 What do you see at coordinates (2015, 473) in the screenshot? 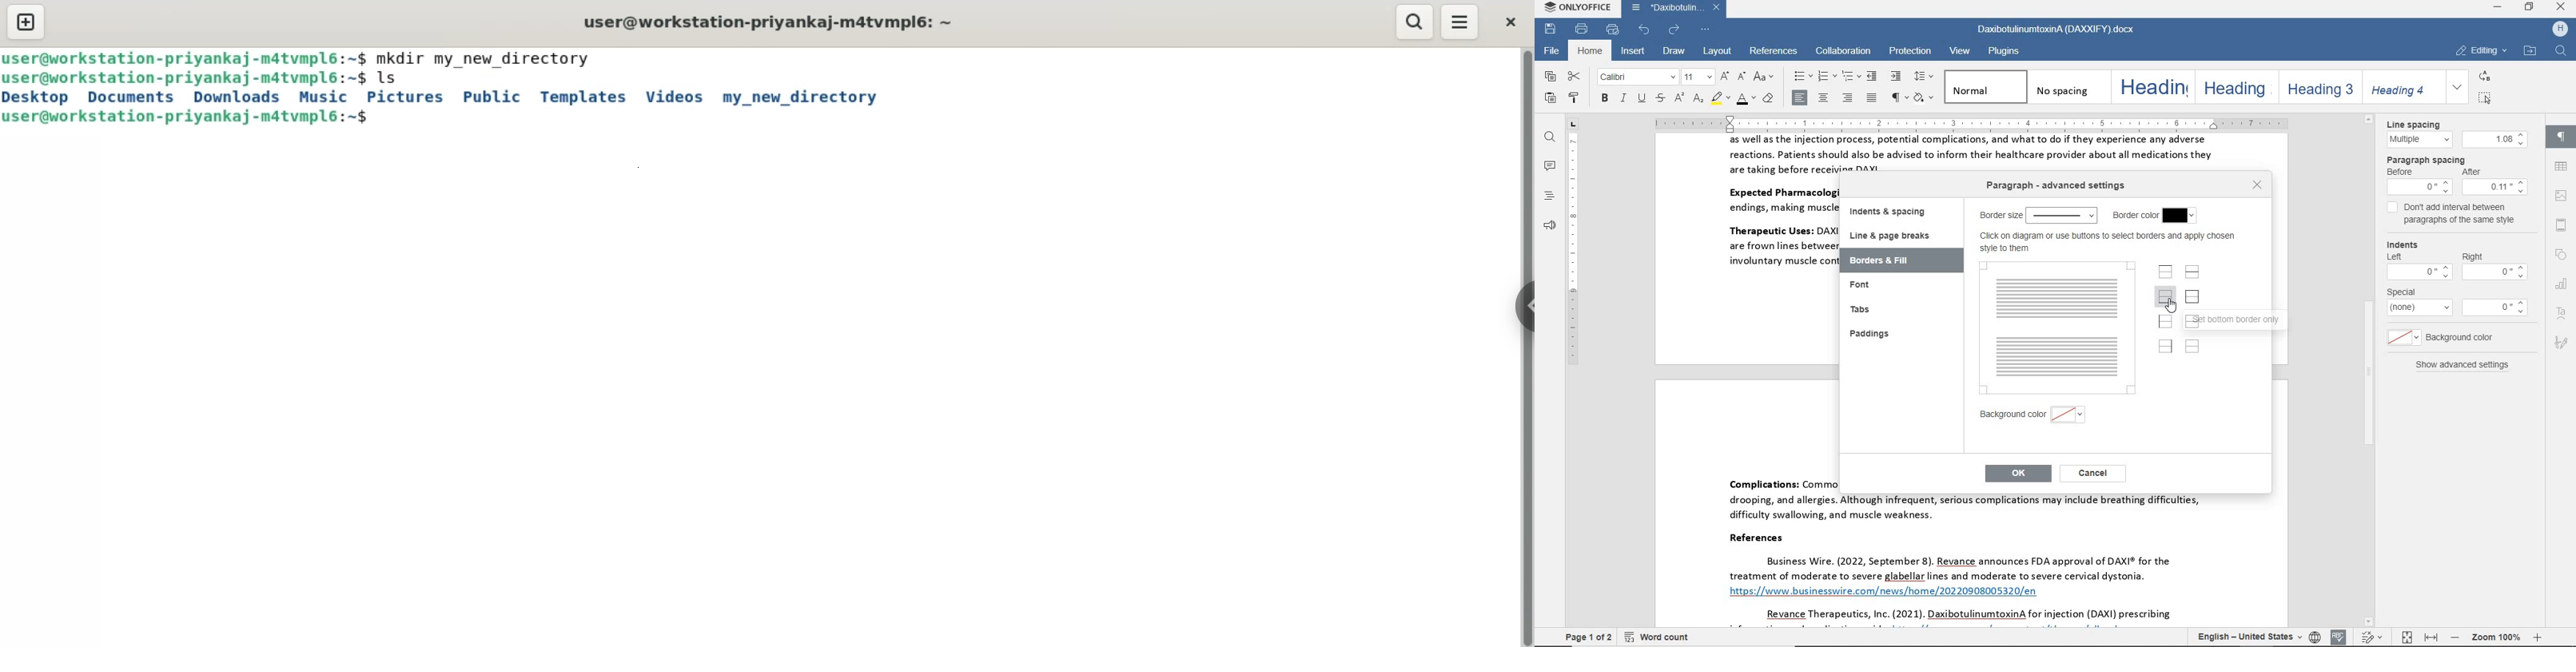
I see `ok` at bounding box center [2015, 473].